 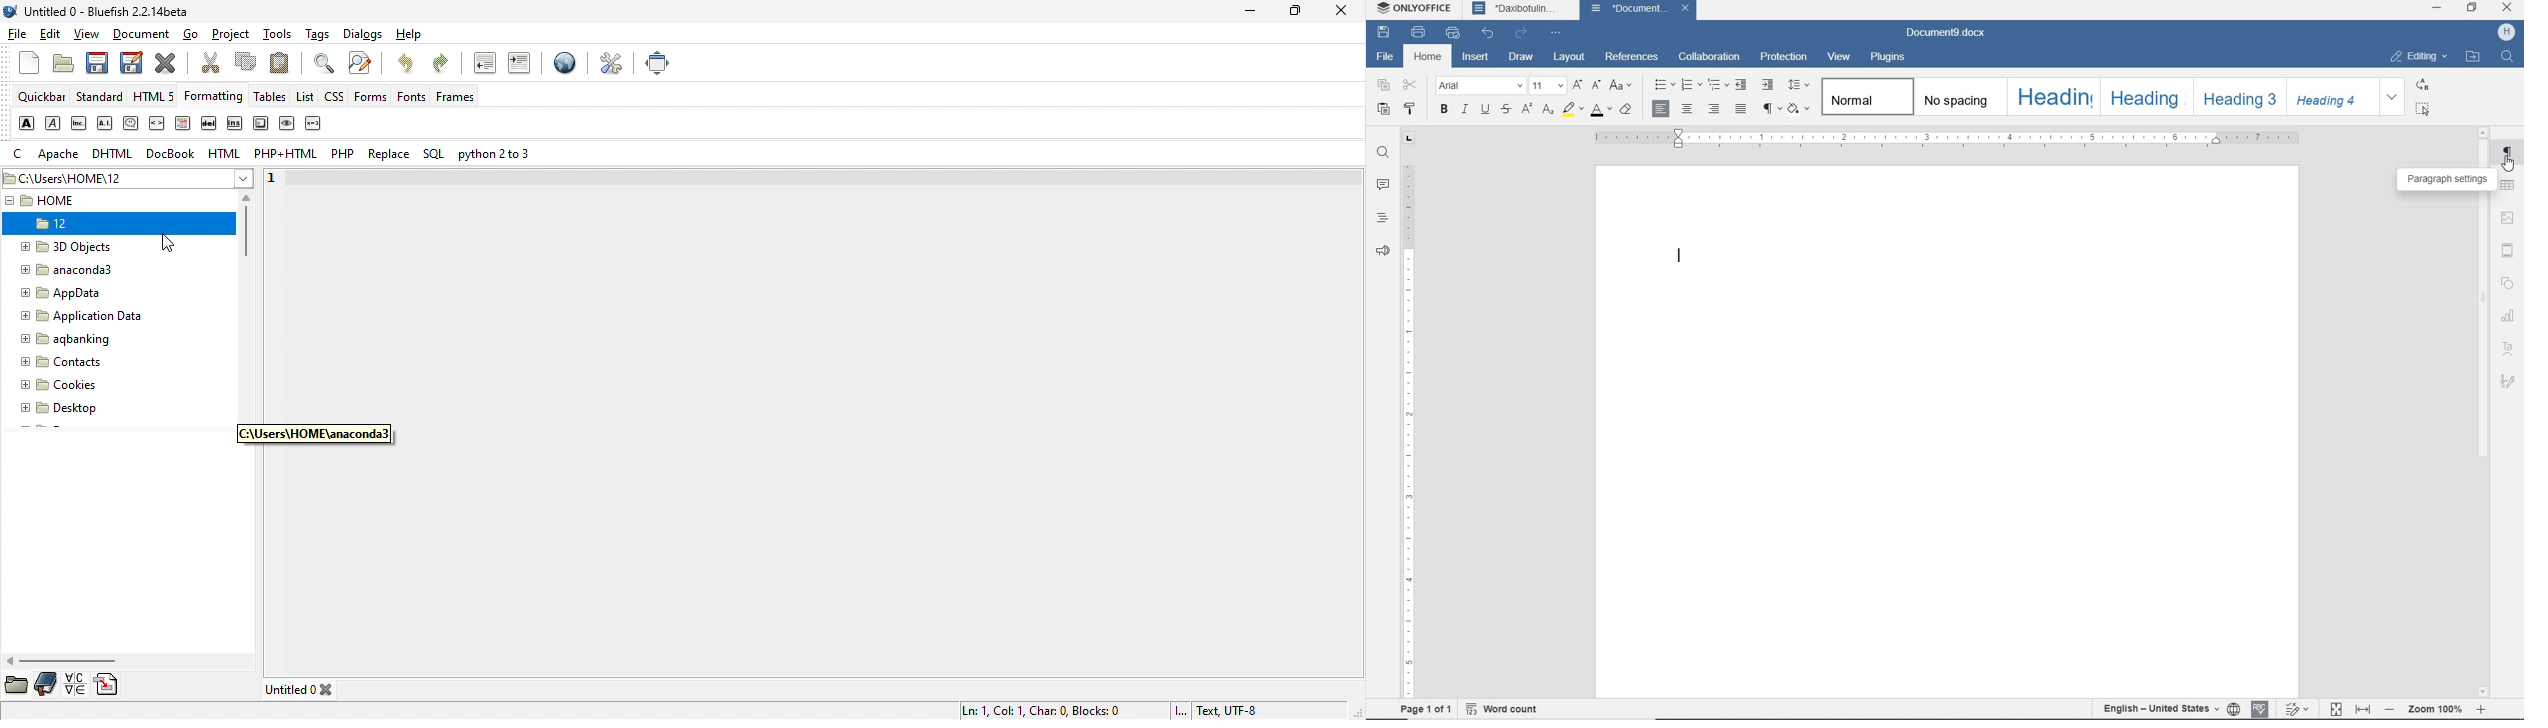 What do you see at coordinates (2394, 97) in the screenshot?
I see `EXPAND` at bounding box center [2394, 97].